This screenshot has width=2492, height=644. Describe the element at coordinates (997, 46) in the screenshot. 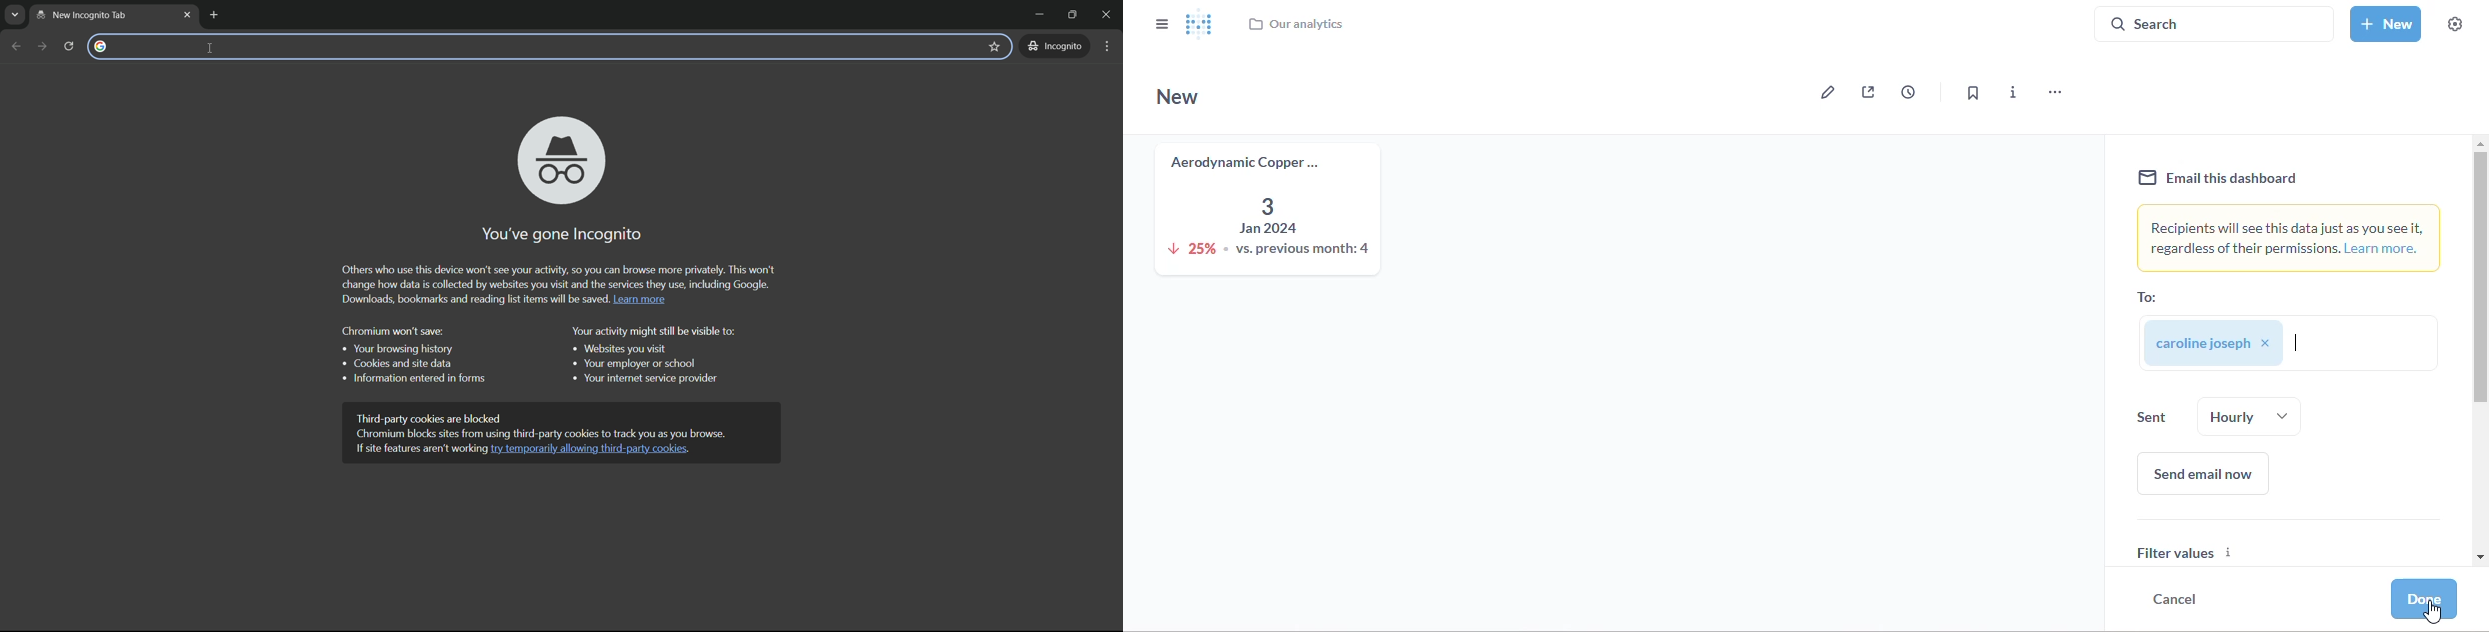

I see `favorite` at that location.